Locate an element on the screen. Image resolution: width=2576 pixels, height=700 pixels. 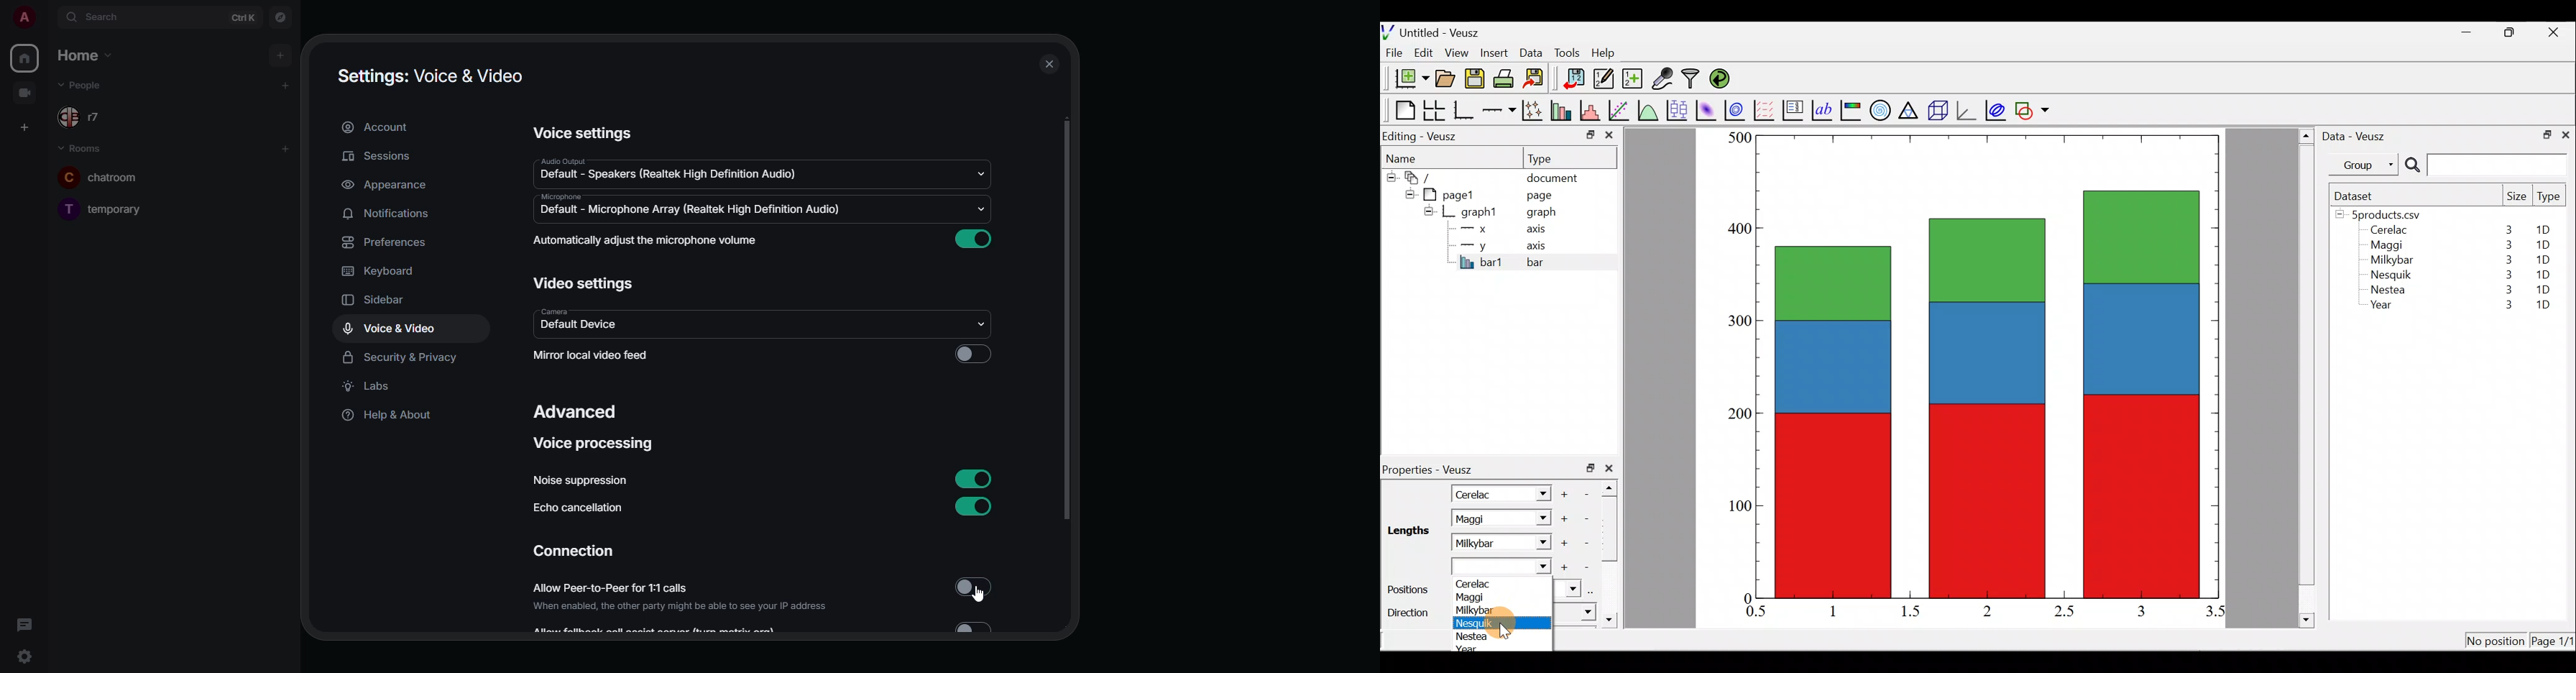
security & privacy is located at coordinates (403, 356).